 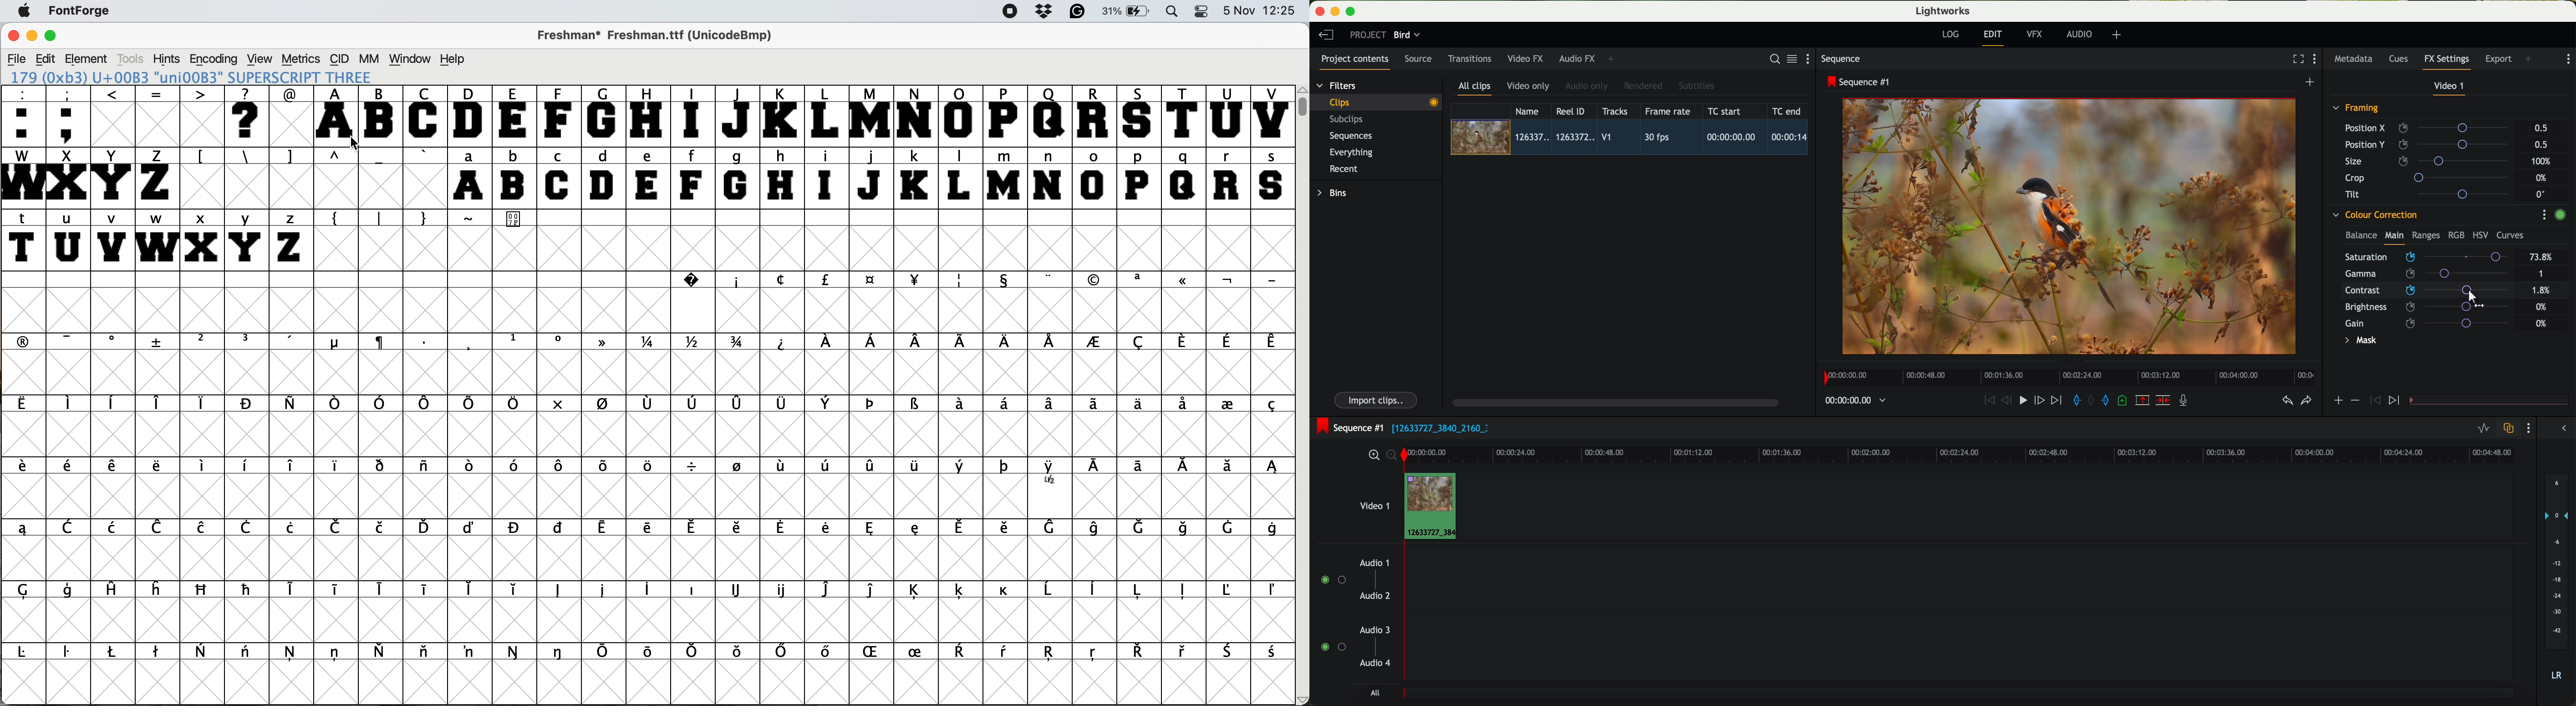 What do you see at coordinates (514, 178) in the screenshot?
I see `b` at bounding box center [514, 178].